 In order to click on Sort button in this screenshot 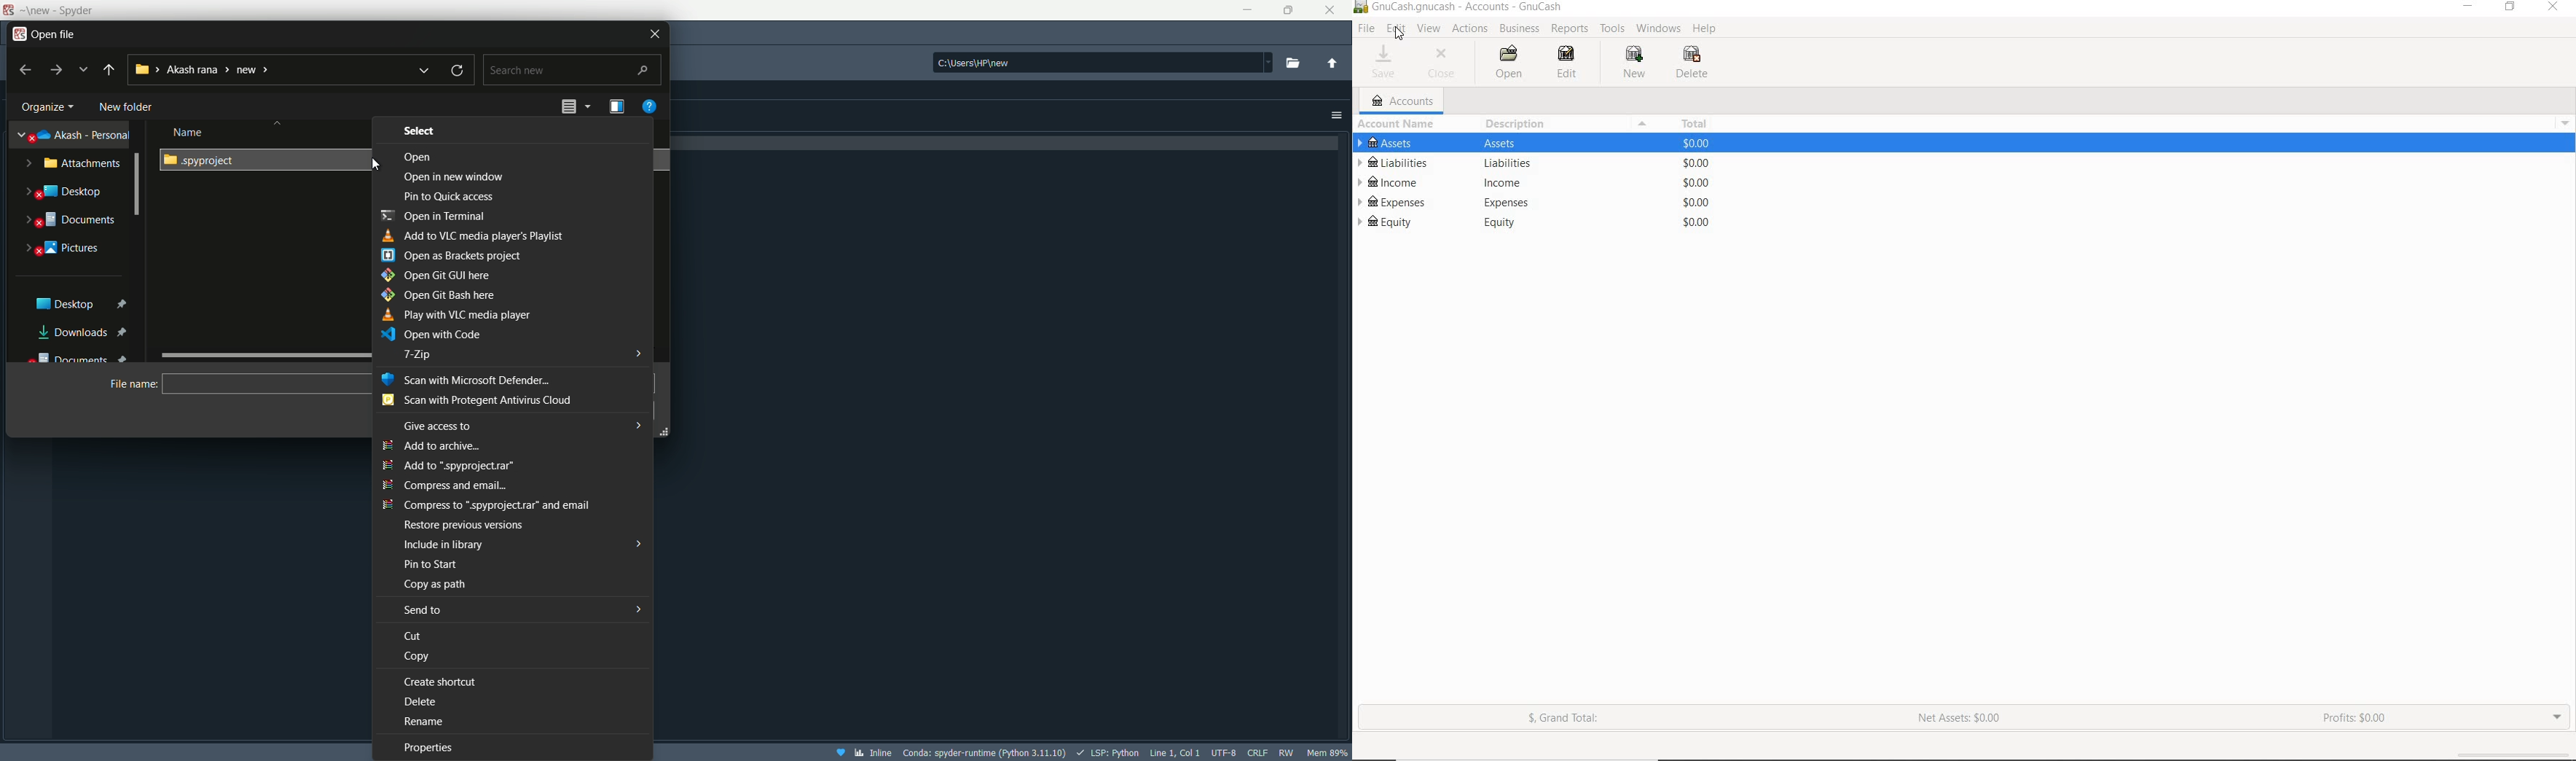, I will do `click(277, 123)`.